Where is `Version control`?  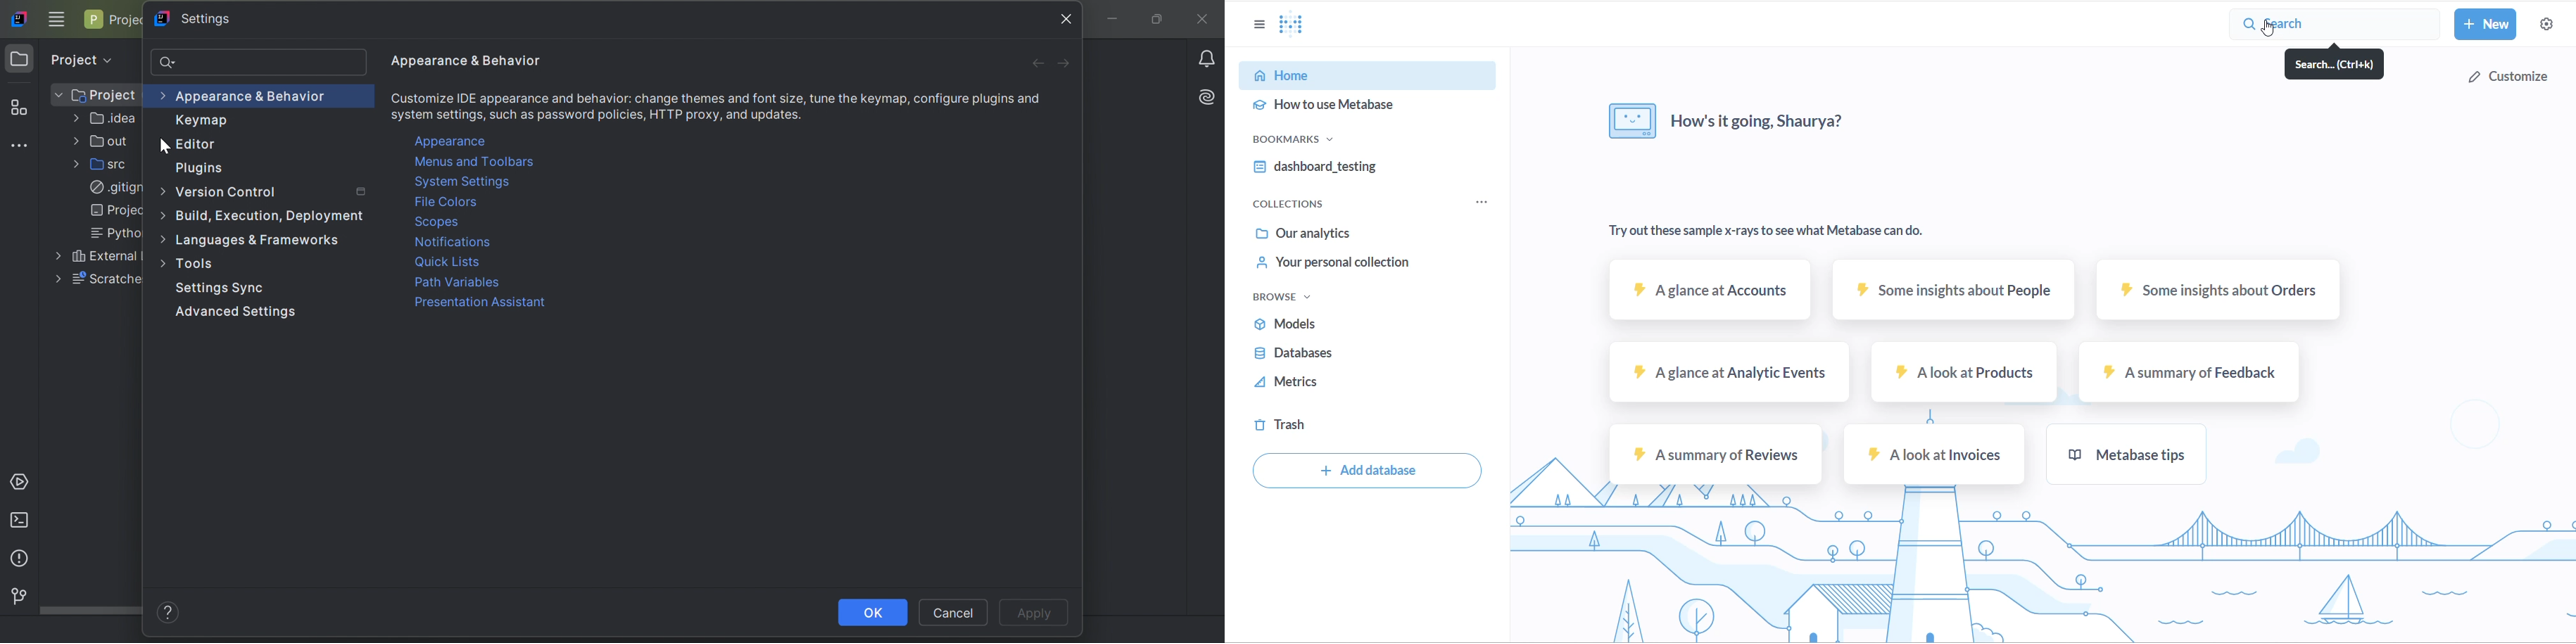 Version control is located at coordinates (16, 595).